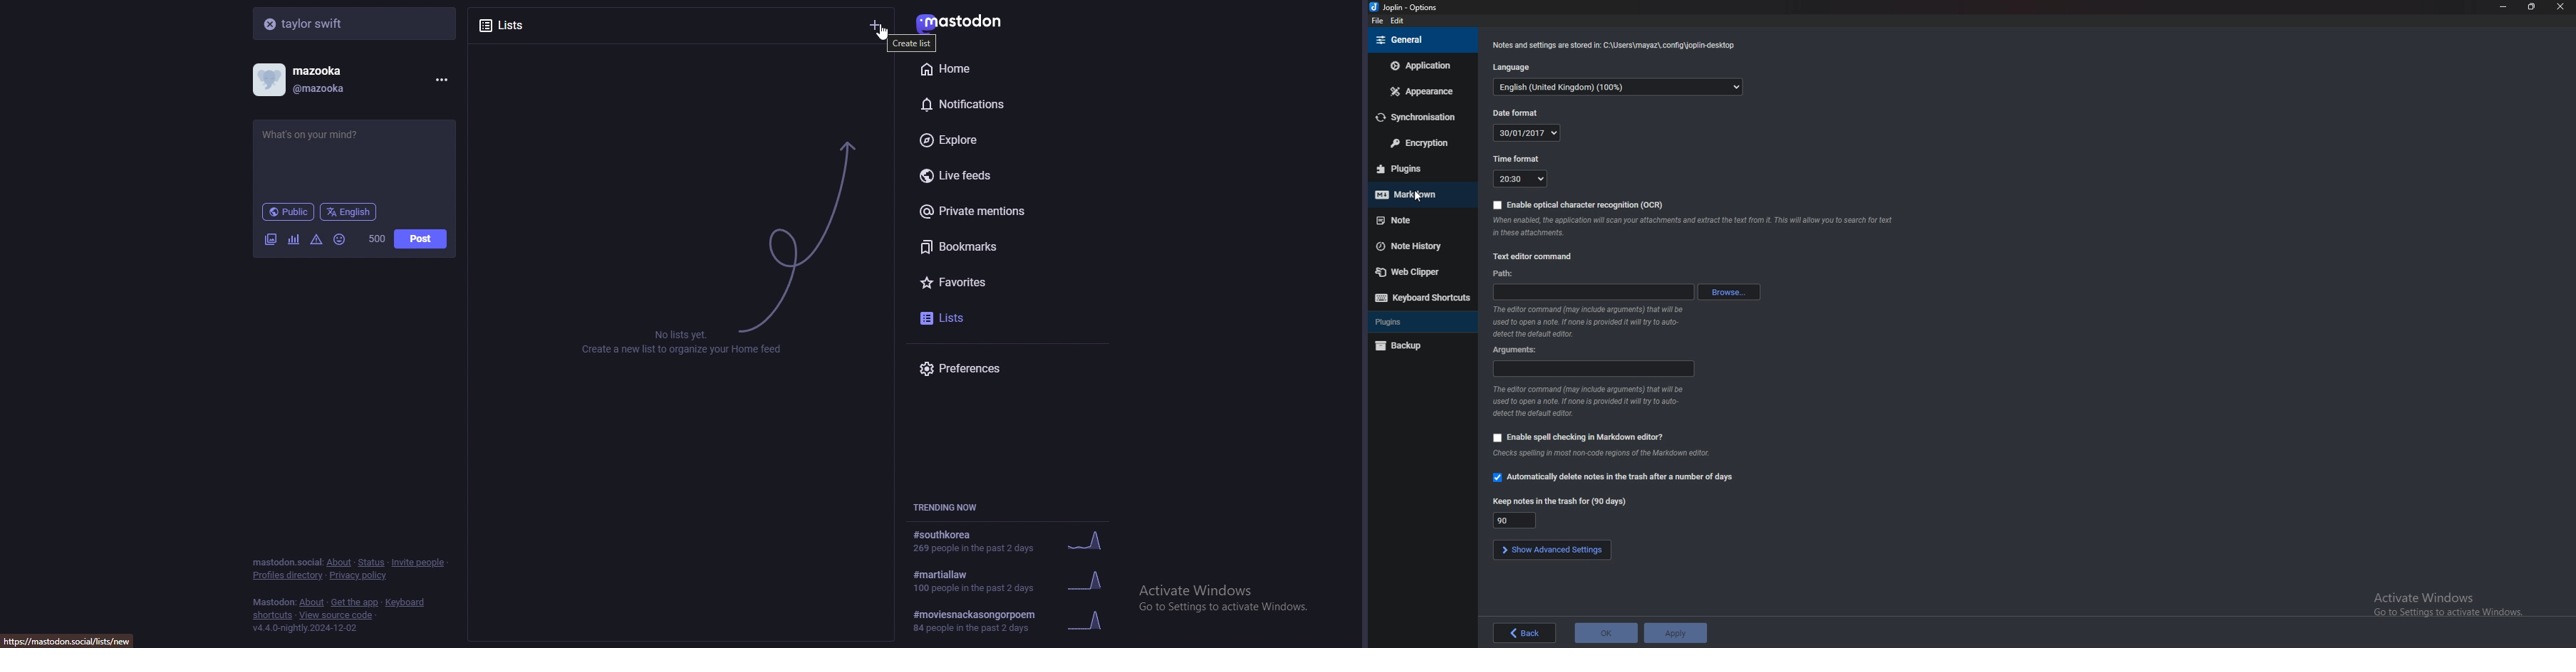 The width and height of the screenshot is (2576, 672). What do you see at coordinates (1536, 255) in the screenshot?
I see `text editor command` at bounding box center [1536, 255].